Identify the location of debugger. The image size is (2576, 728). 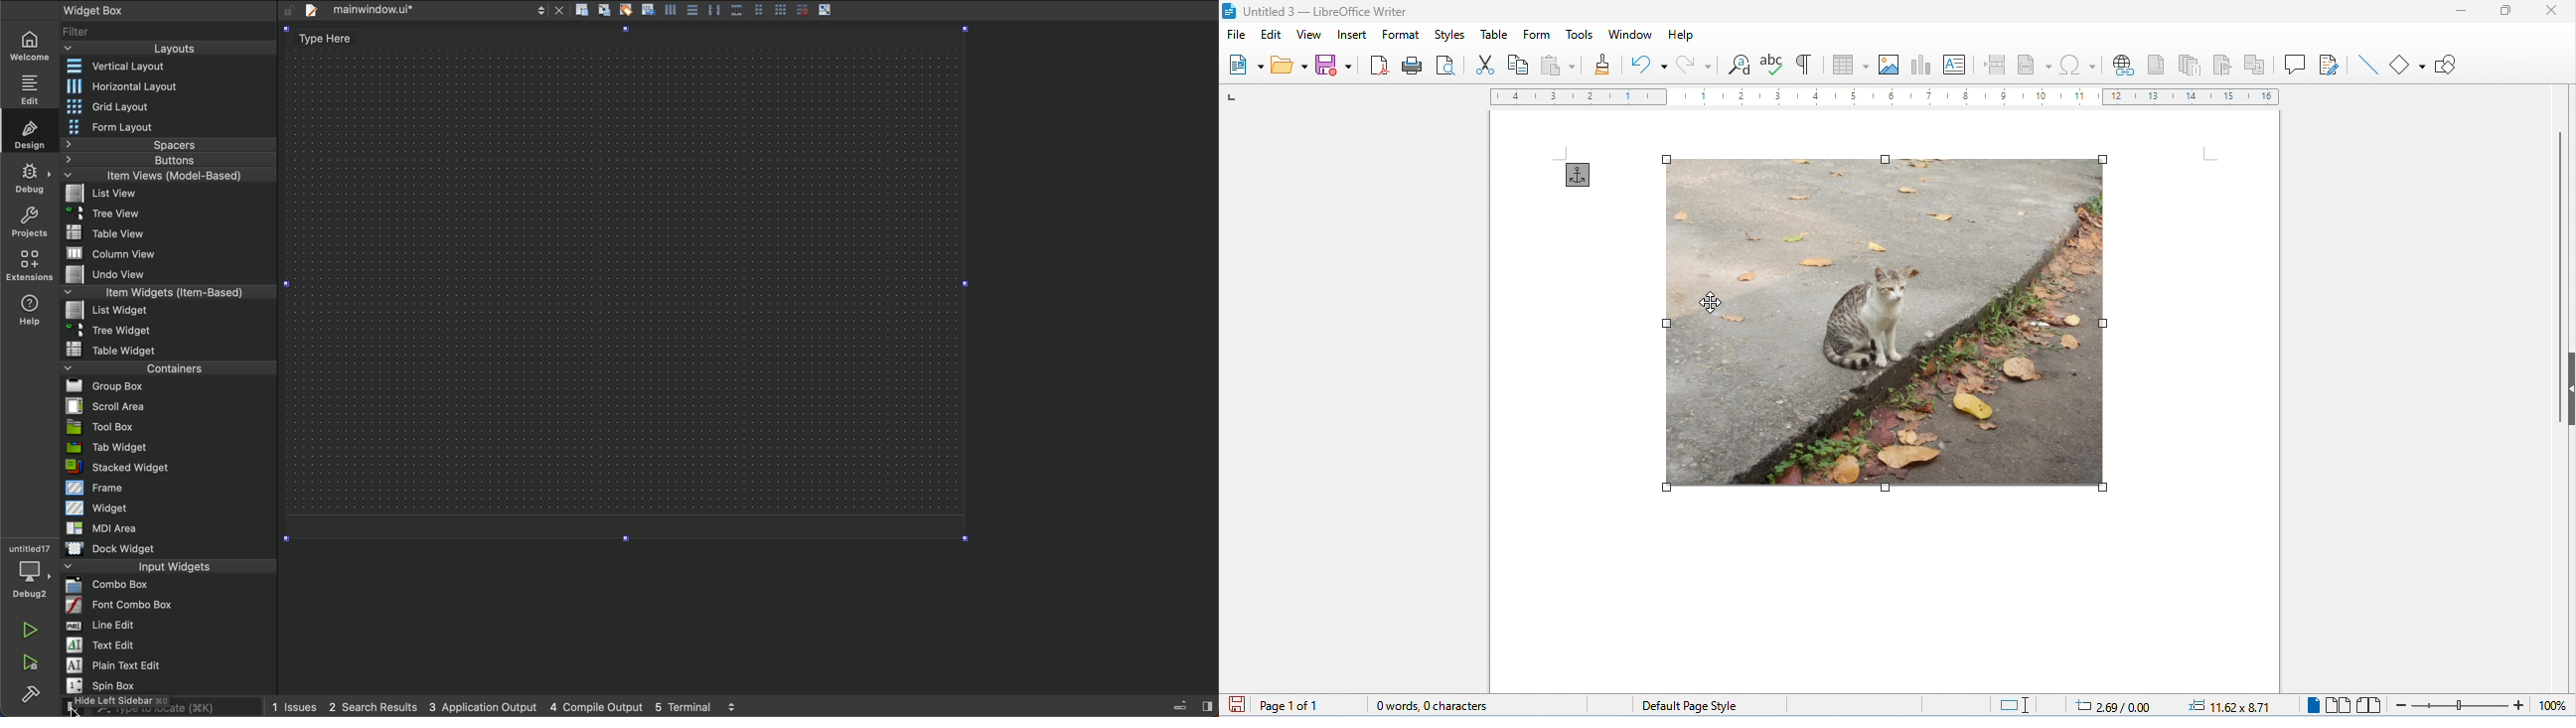
(29, 571).